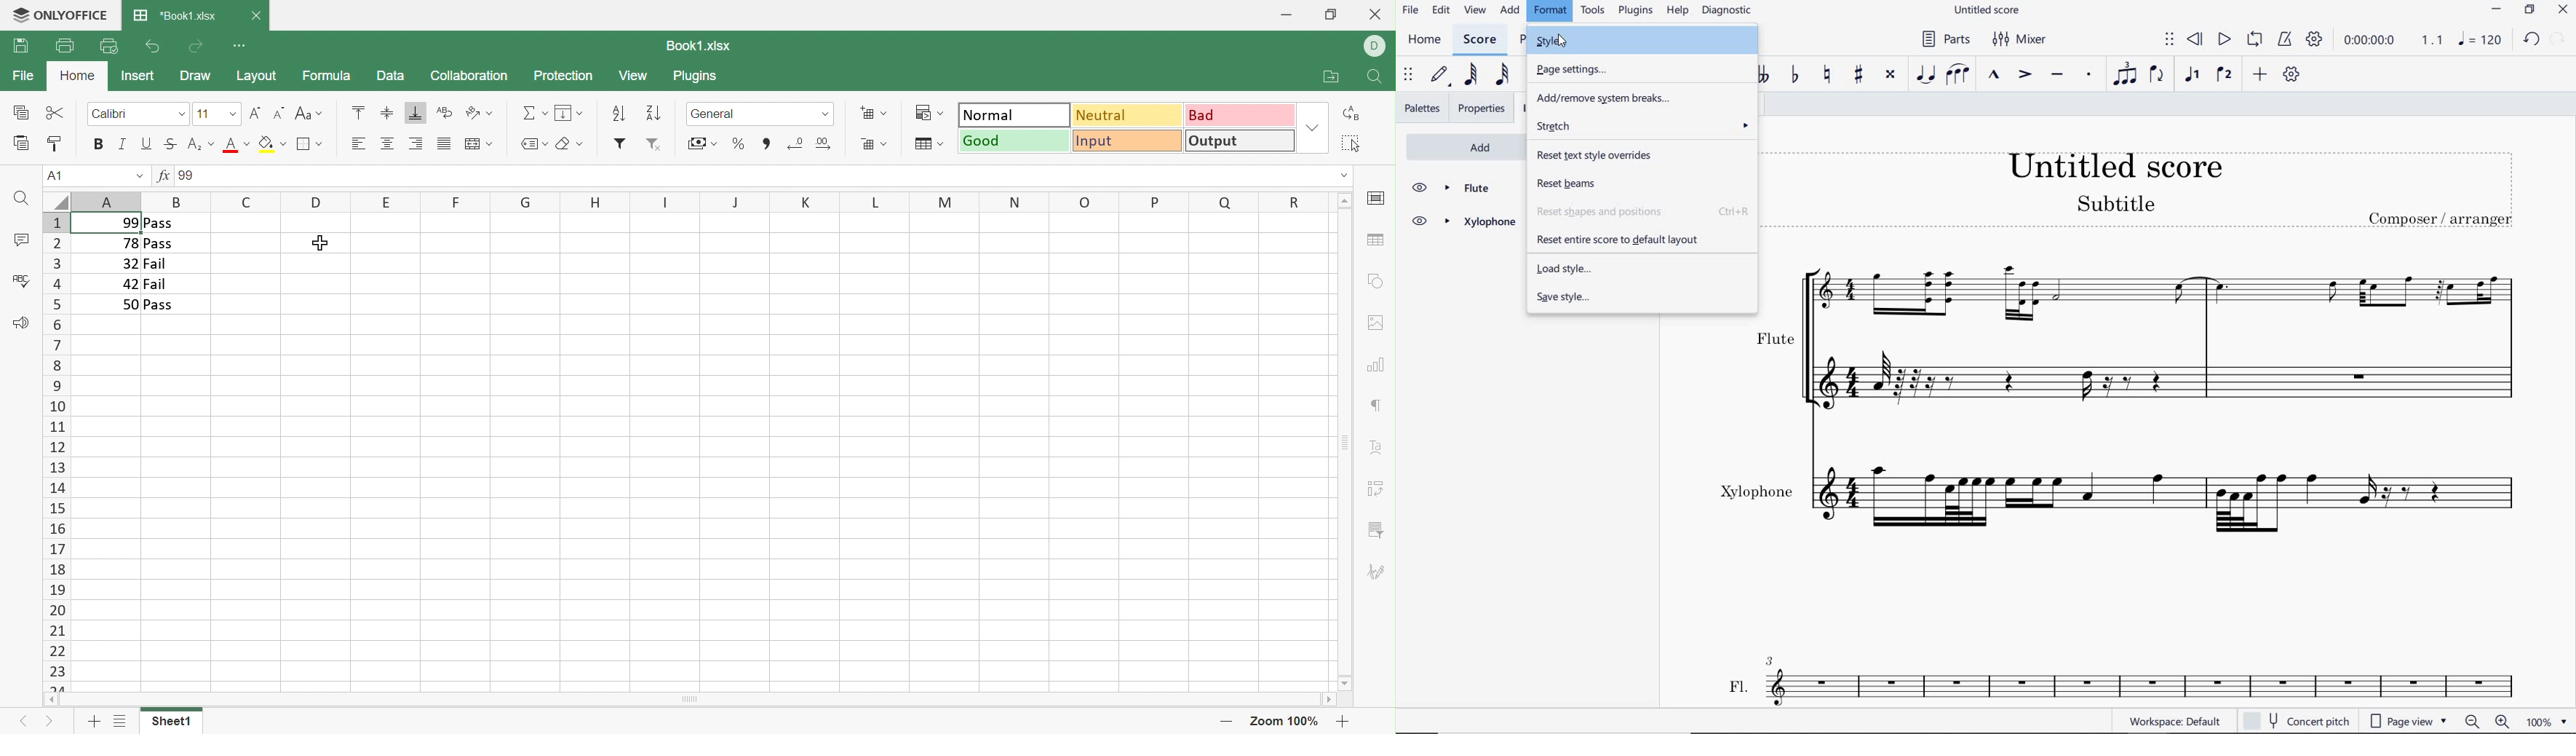 This screenshot has width=2576, height=756. What do you see at coordinates (1859, 76) in the screenshot?
I see `TOGGLE SHARP` at bounding box center [1859, 76].